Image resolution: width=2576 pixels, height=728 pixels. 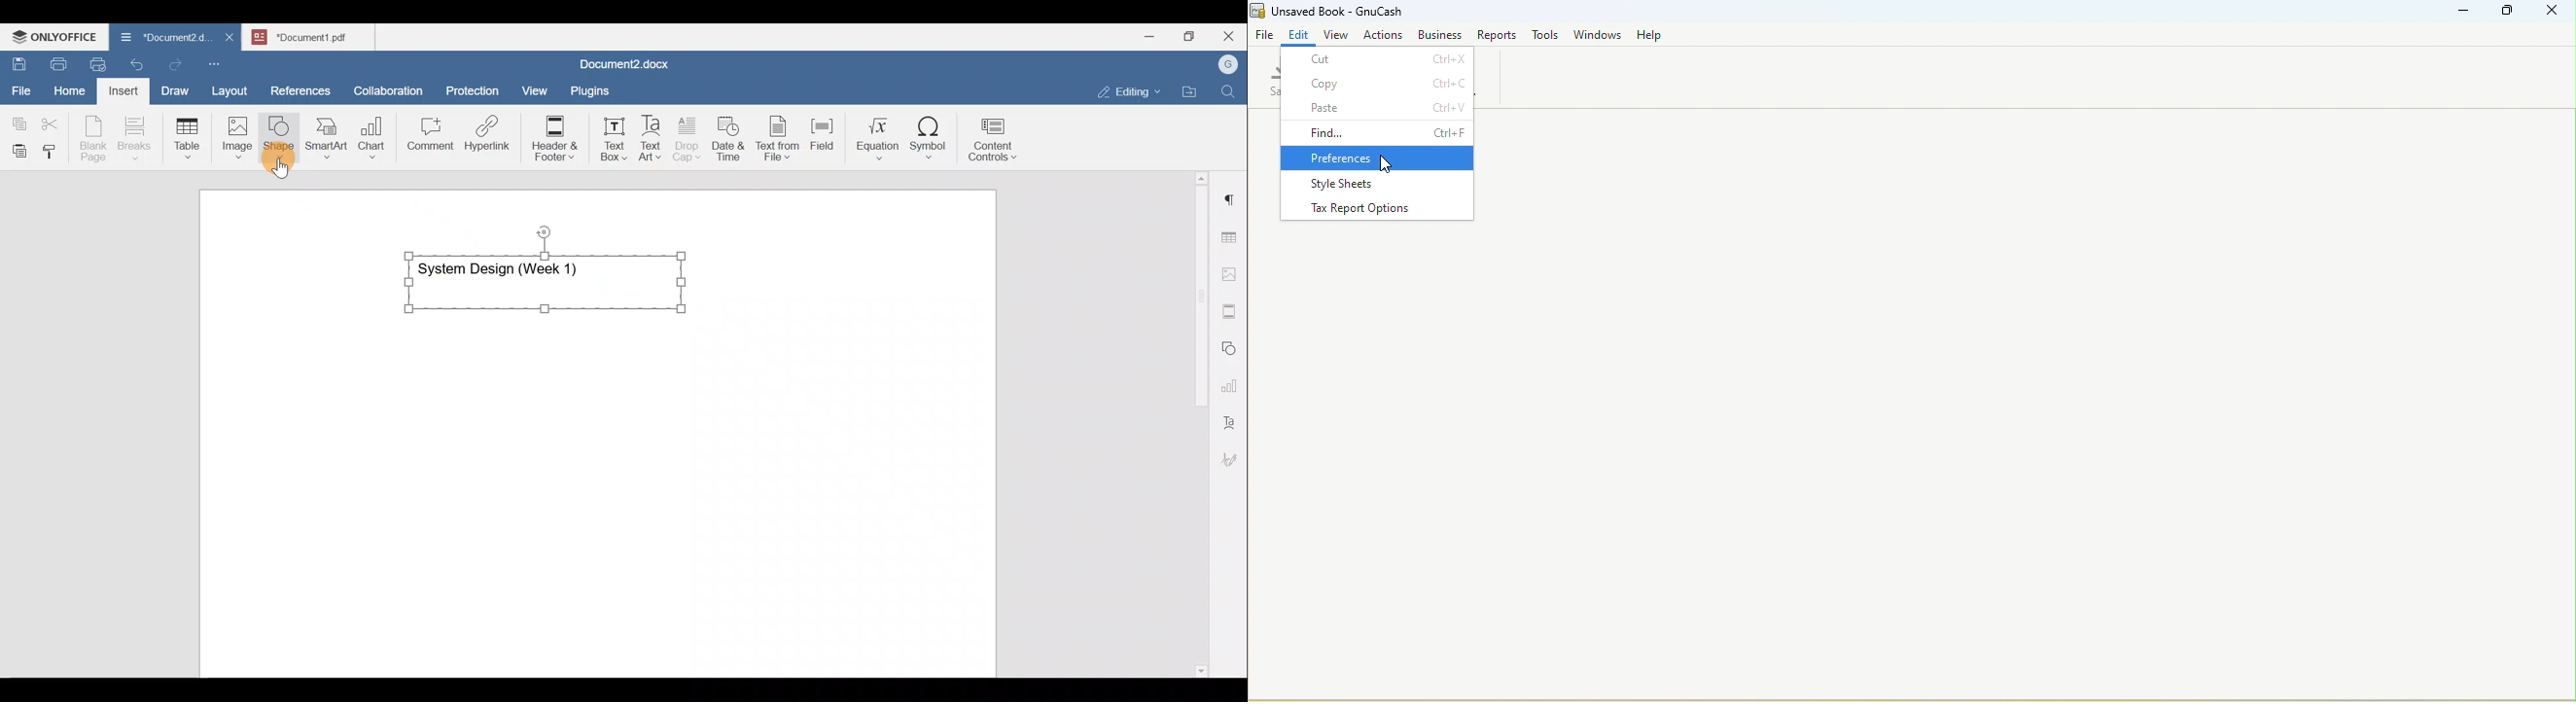 What do you see at coordinates (219, 62) in the screenshot?
I see `Customize quick access toolbar` at bounding box center [219, 62].